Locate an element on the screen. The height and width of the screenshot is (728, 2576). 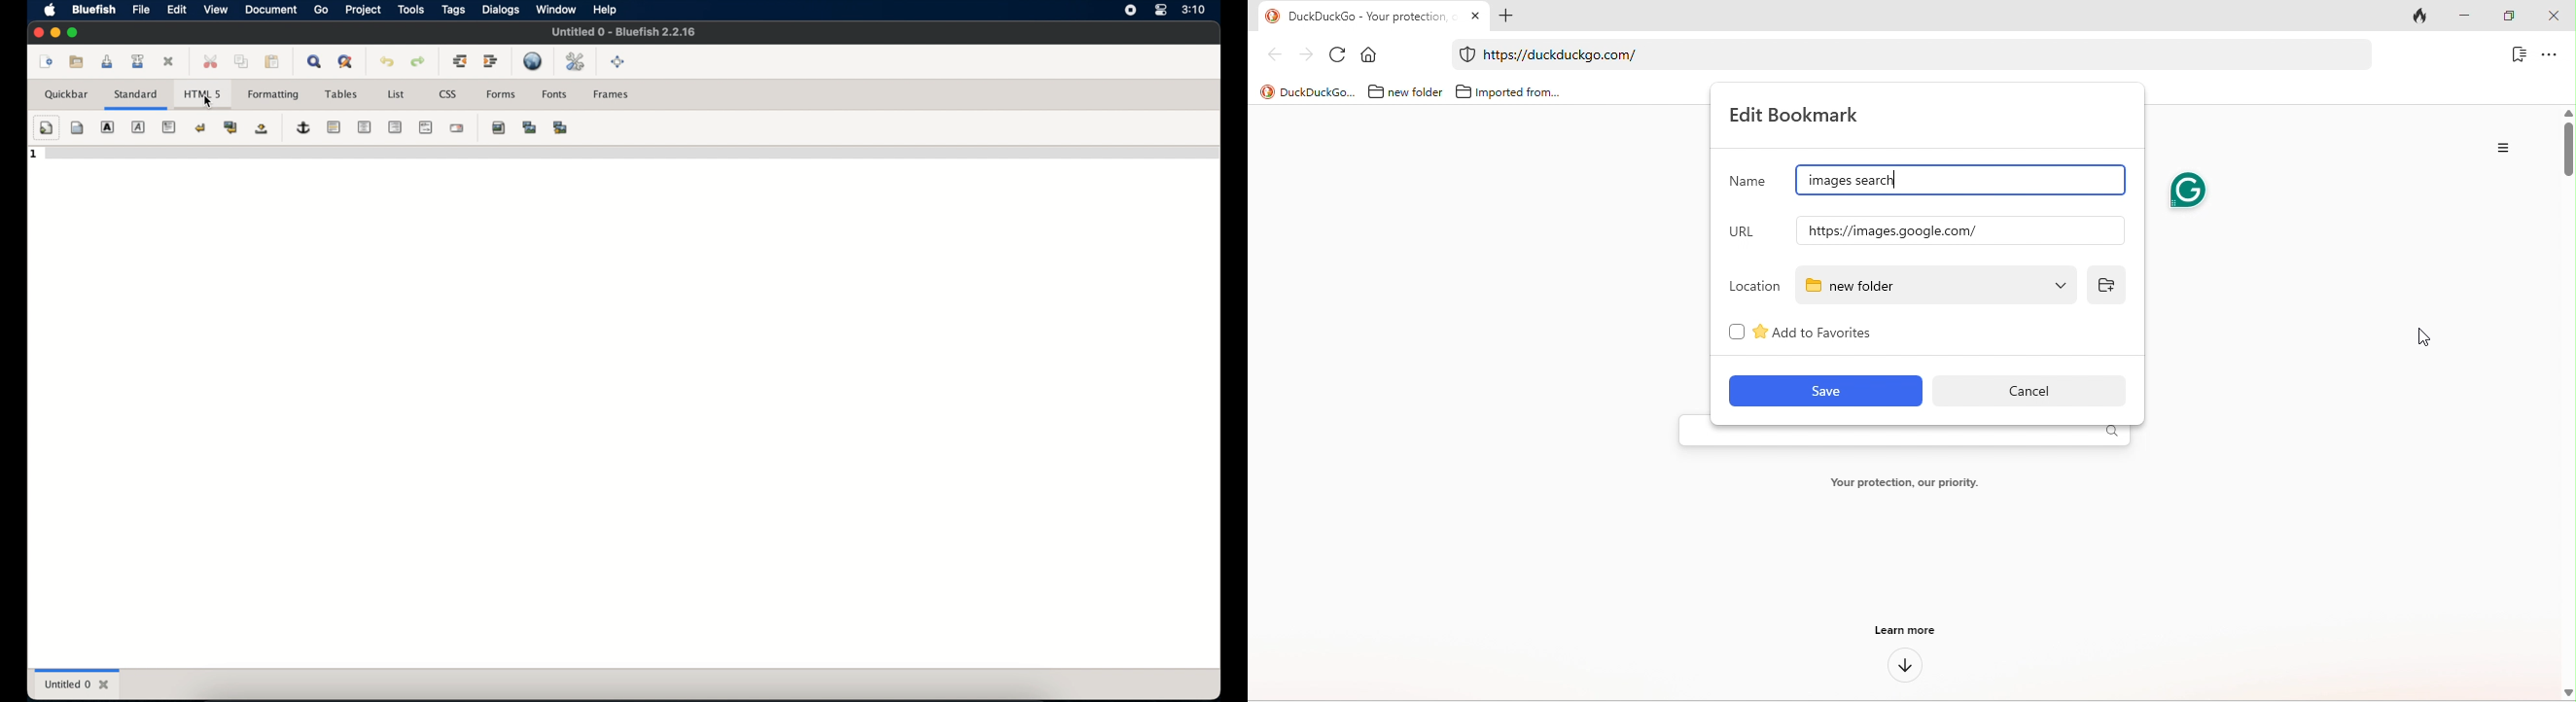
untitled 0 - bluefish 2.2.16 is located at coordinates (623, 31).